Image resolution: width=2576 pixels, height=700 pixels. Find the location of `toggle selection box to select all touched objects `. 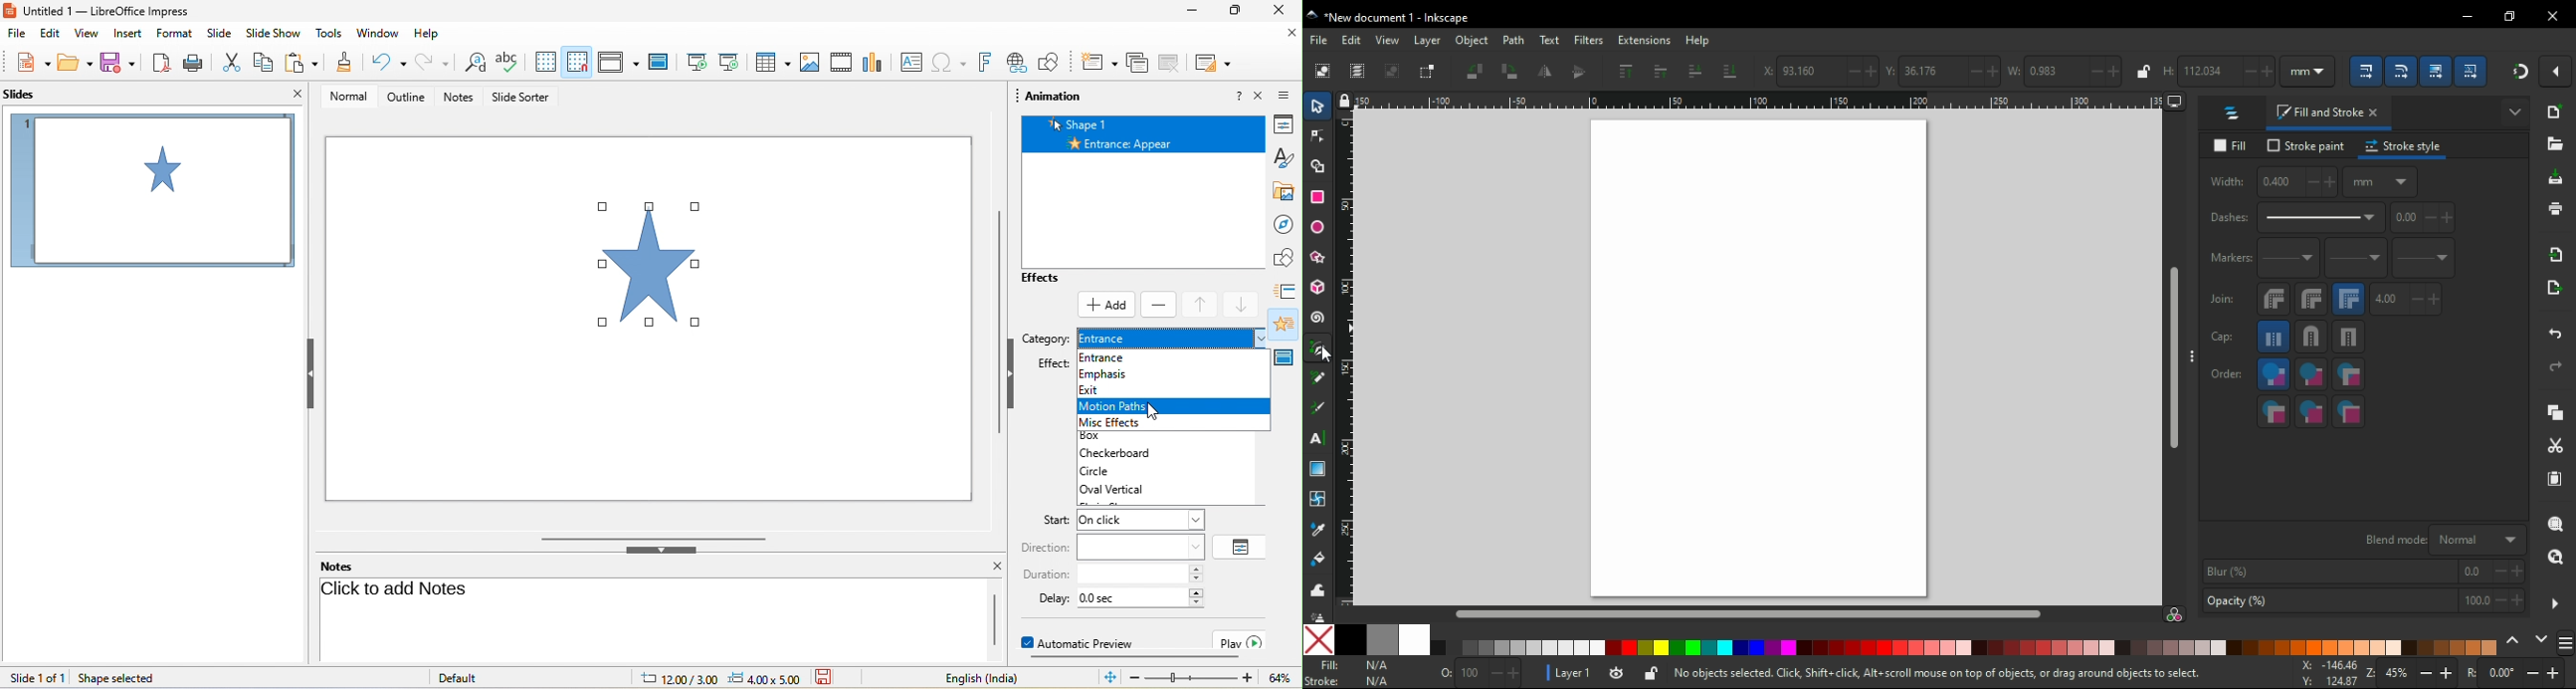

toggle selection box to select all touched objects  is located at coordinates (1426, 72).